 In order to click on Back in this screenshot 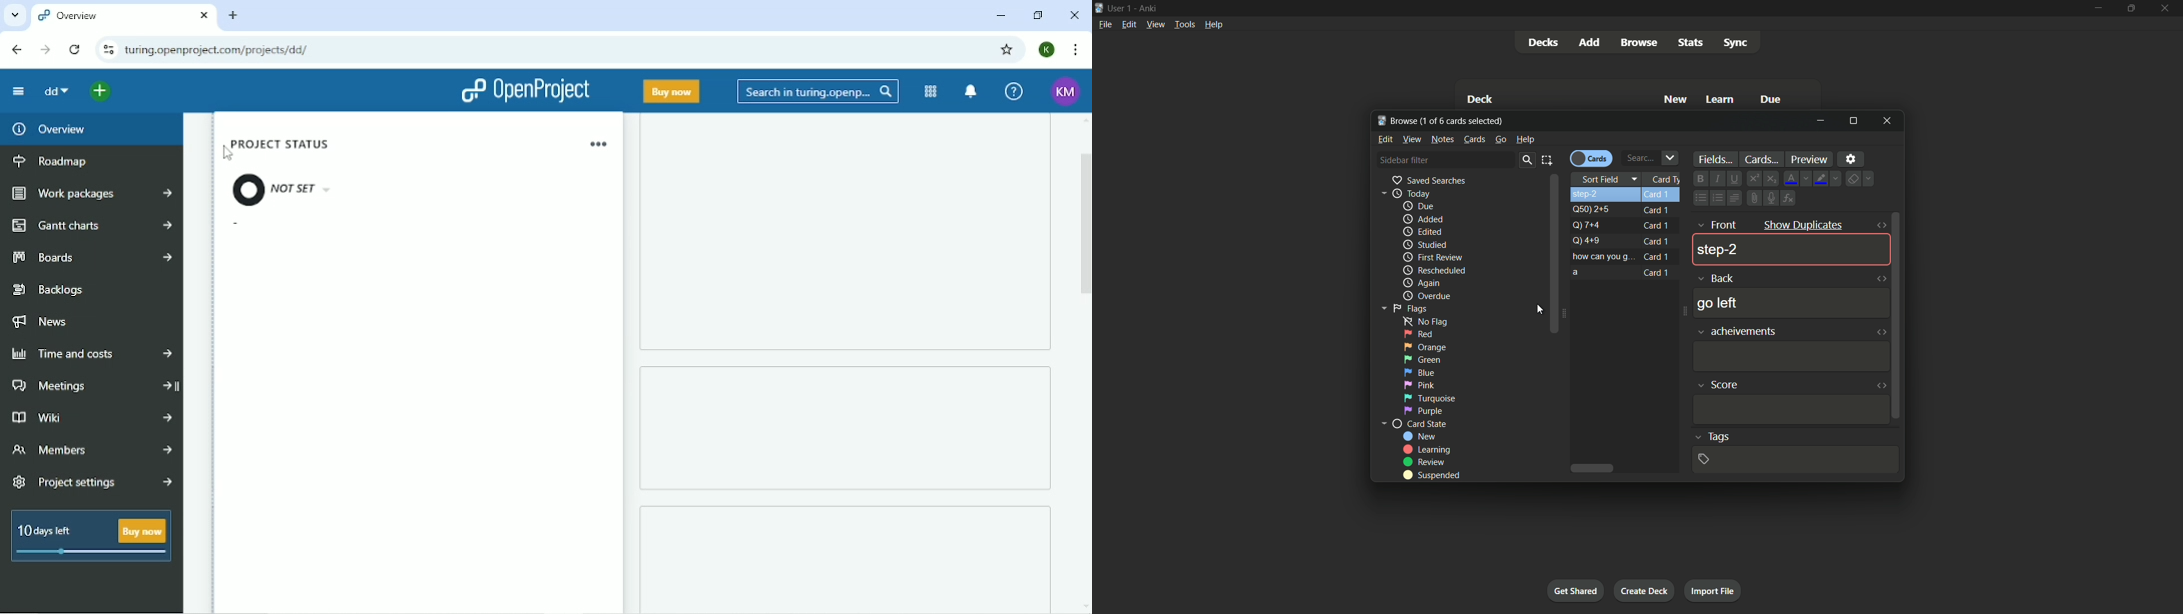, I will do `click(17, 49)`.